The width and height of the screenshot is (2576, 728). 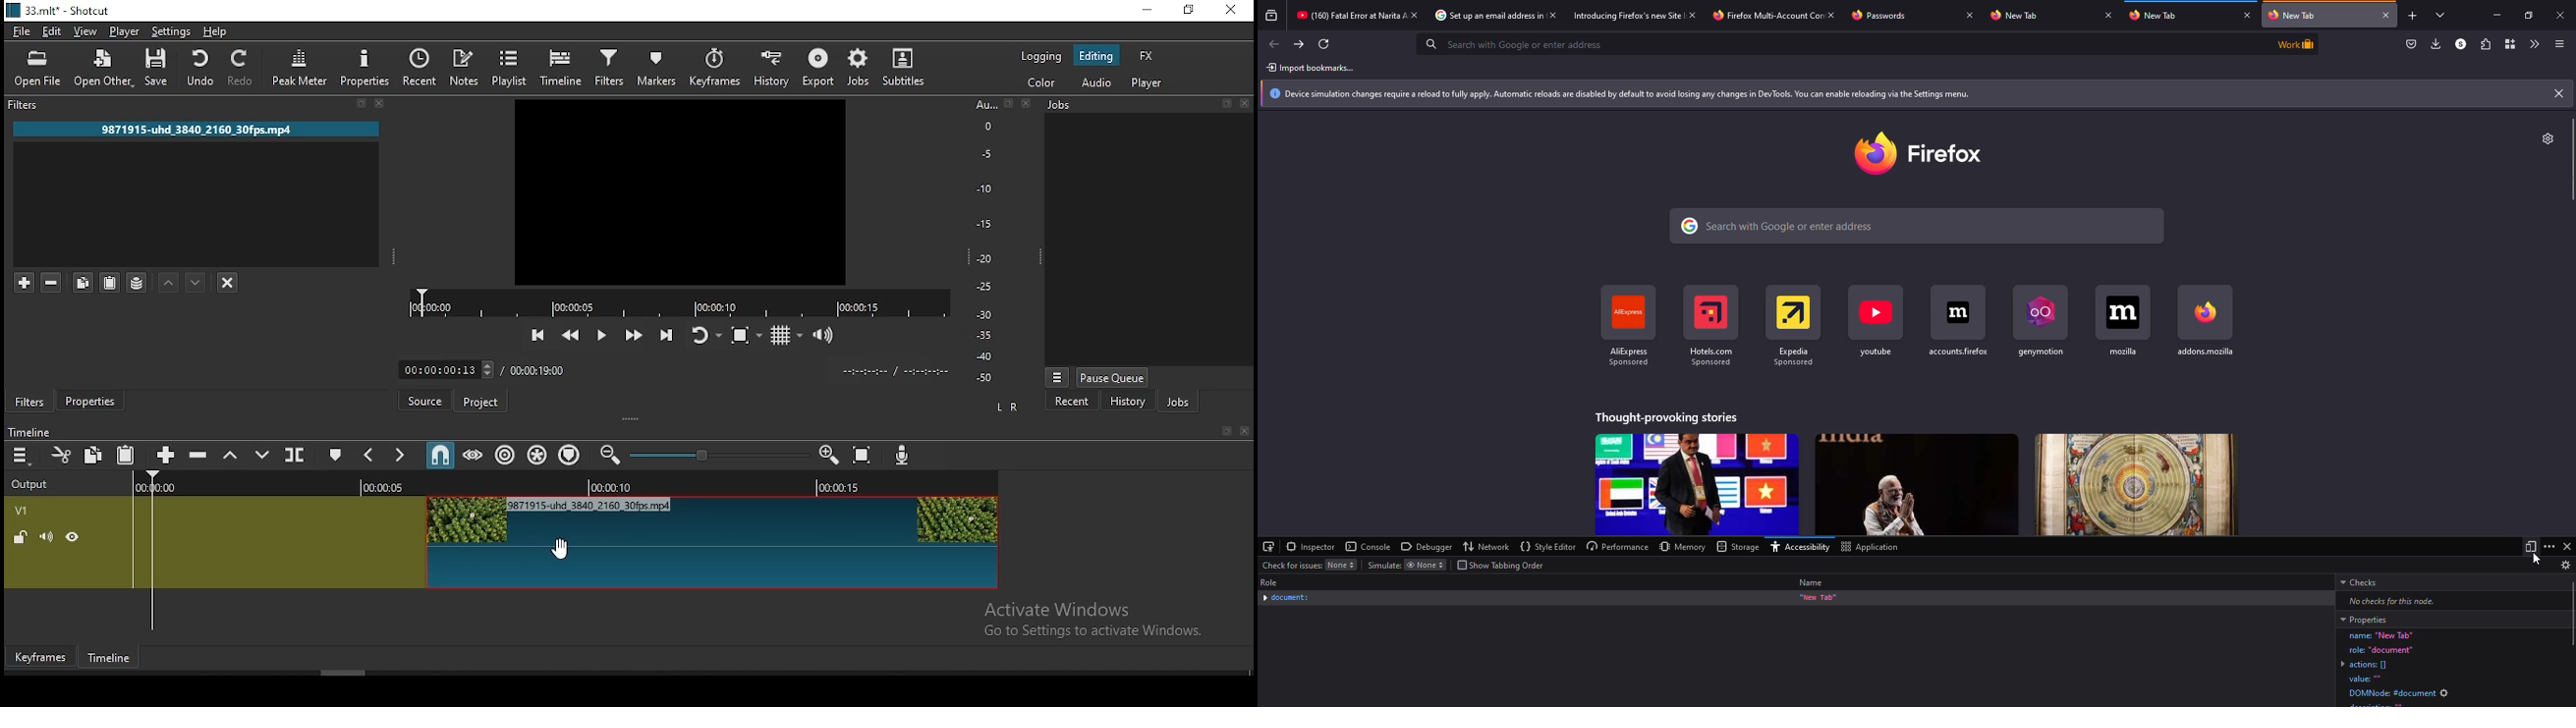 I want to click on jobs, so click(x=1185, y=403).